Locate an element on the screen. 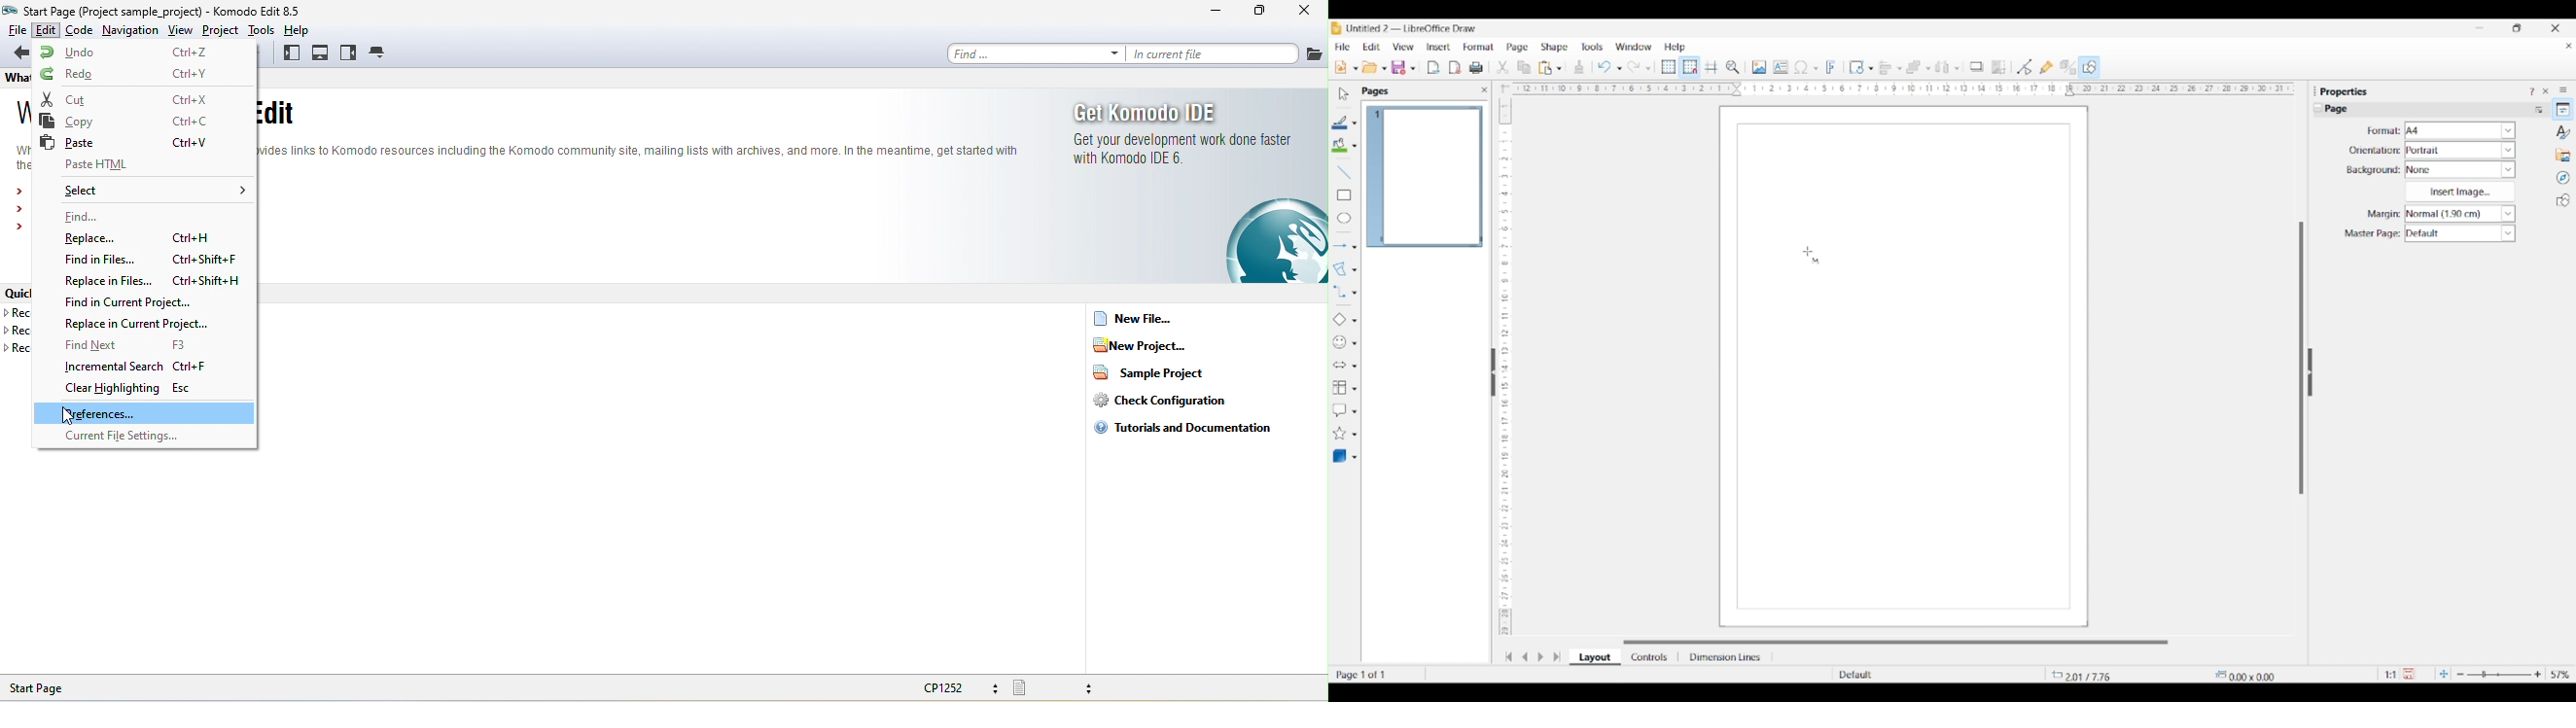 This screenshot has width=2576, height=728. Selected special character is located at coordinates (1802, 67).